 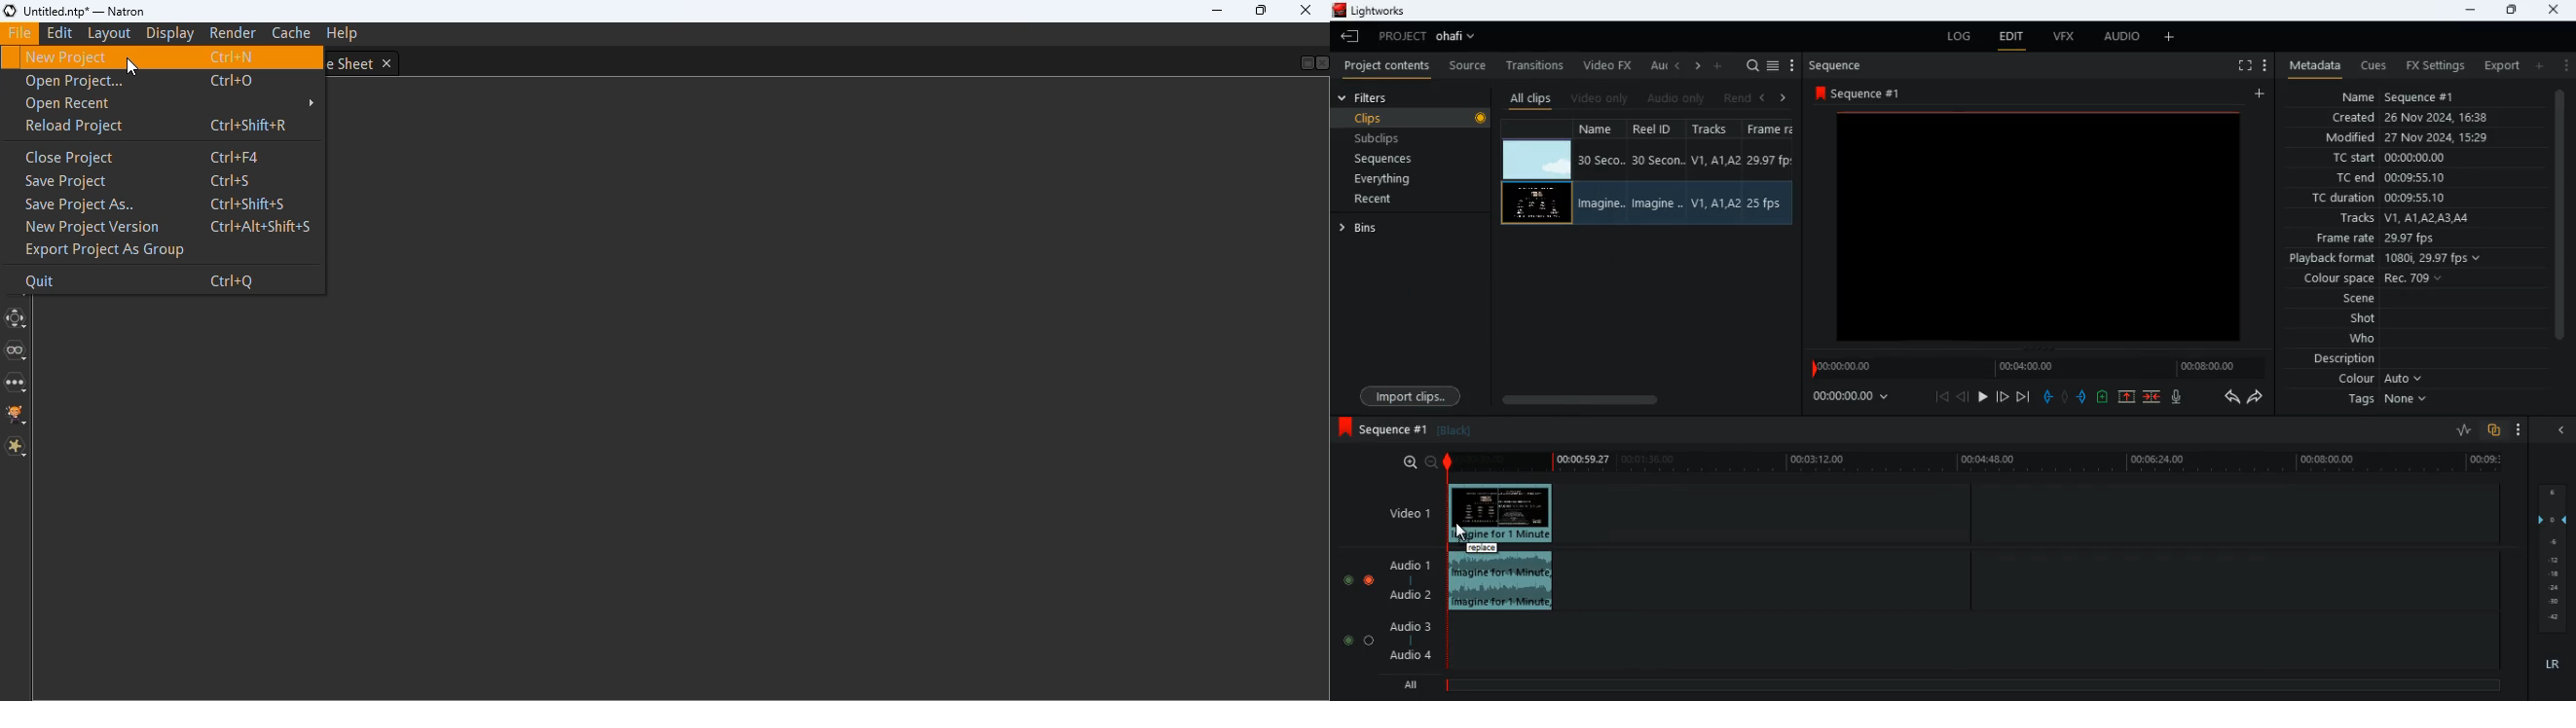 I want to click on tags, so click(x=2392, y=400).